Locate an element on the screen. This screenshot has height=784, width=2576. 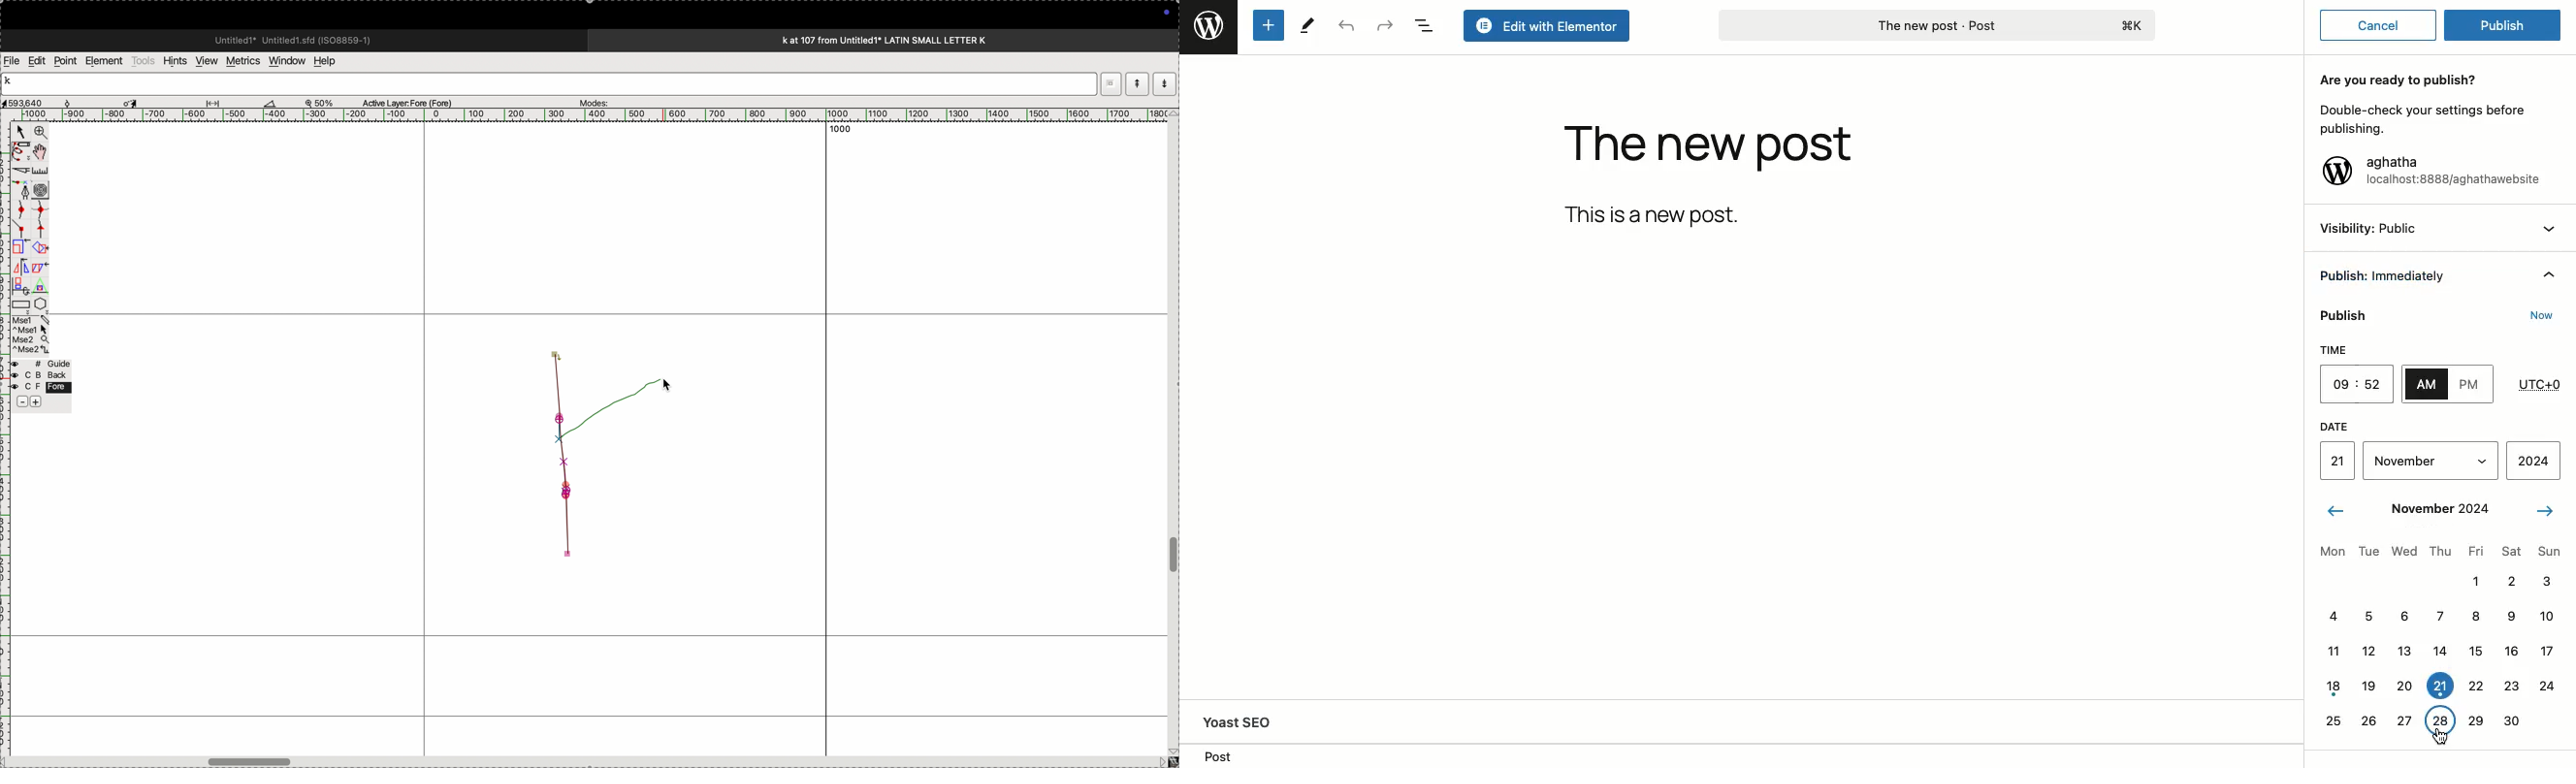
25 is located at coordinates (2334, 720).